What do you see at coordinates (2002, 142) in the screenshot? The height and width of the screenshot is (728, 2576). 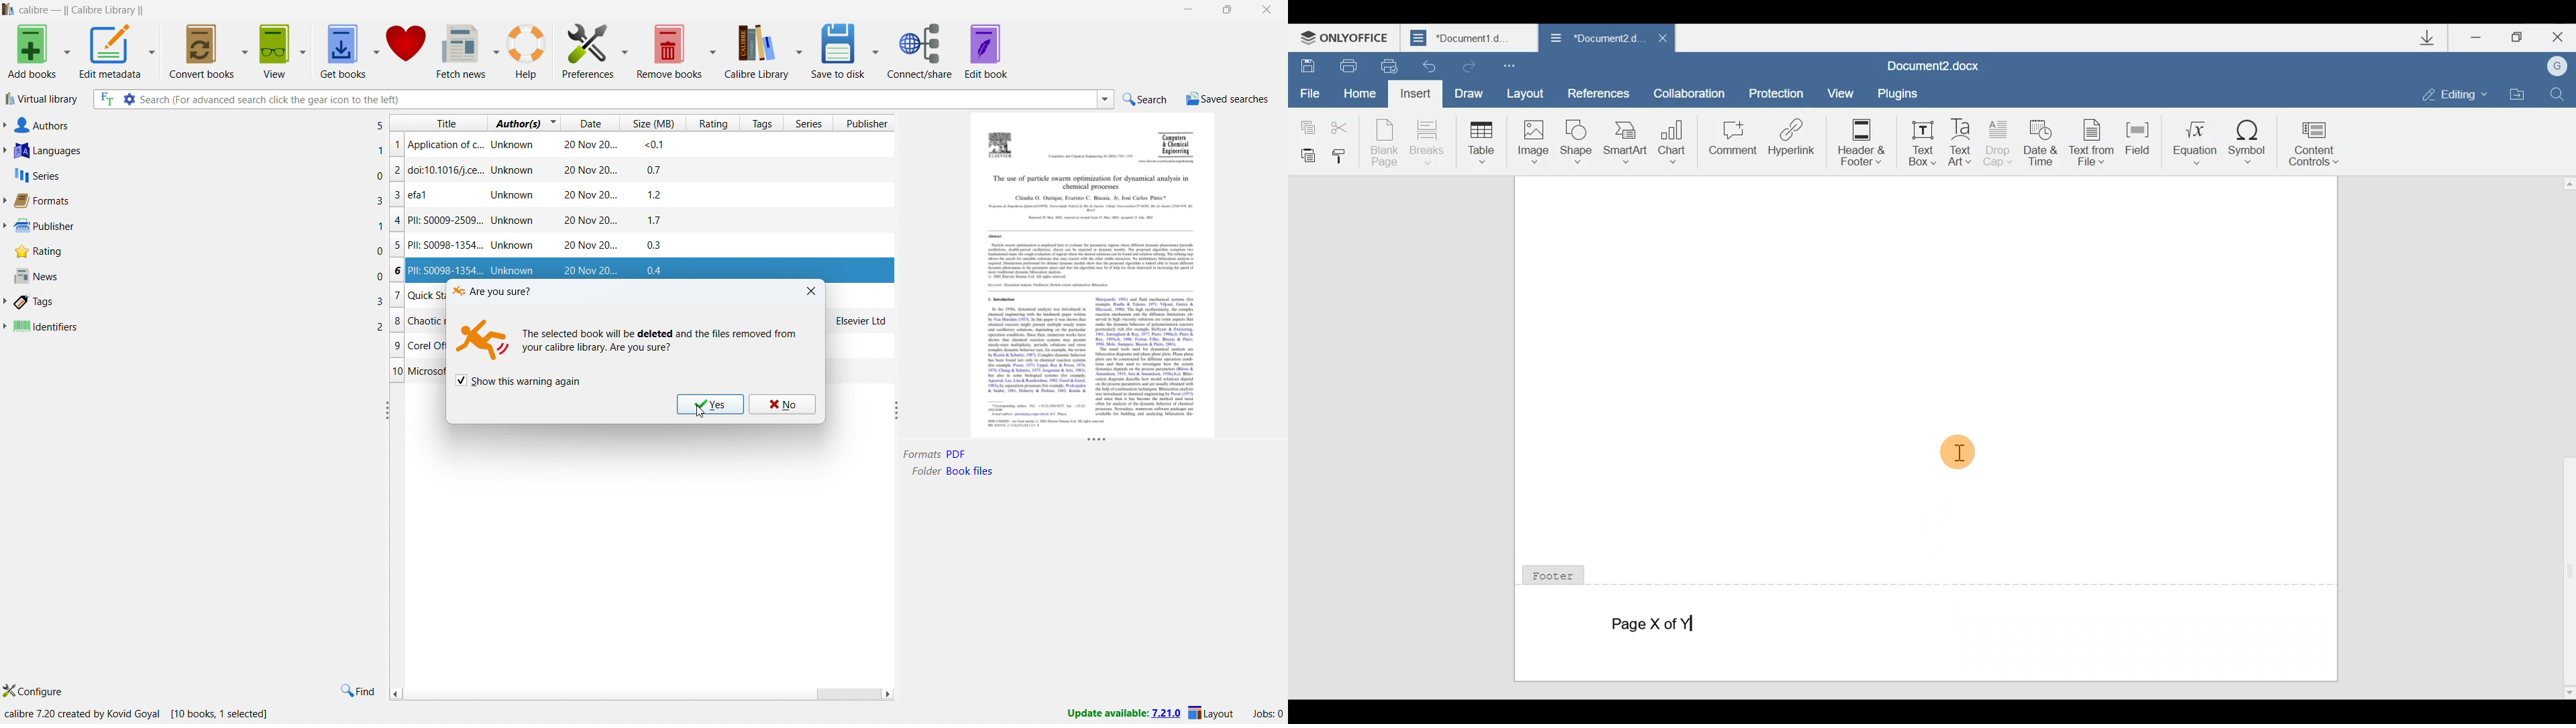 I see `Drop cap` at bounding box center [2002, 142].